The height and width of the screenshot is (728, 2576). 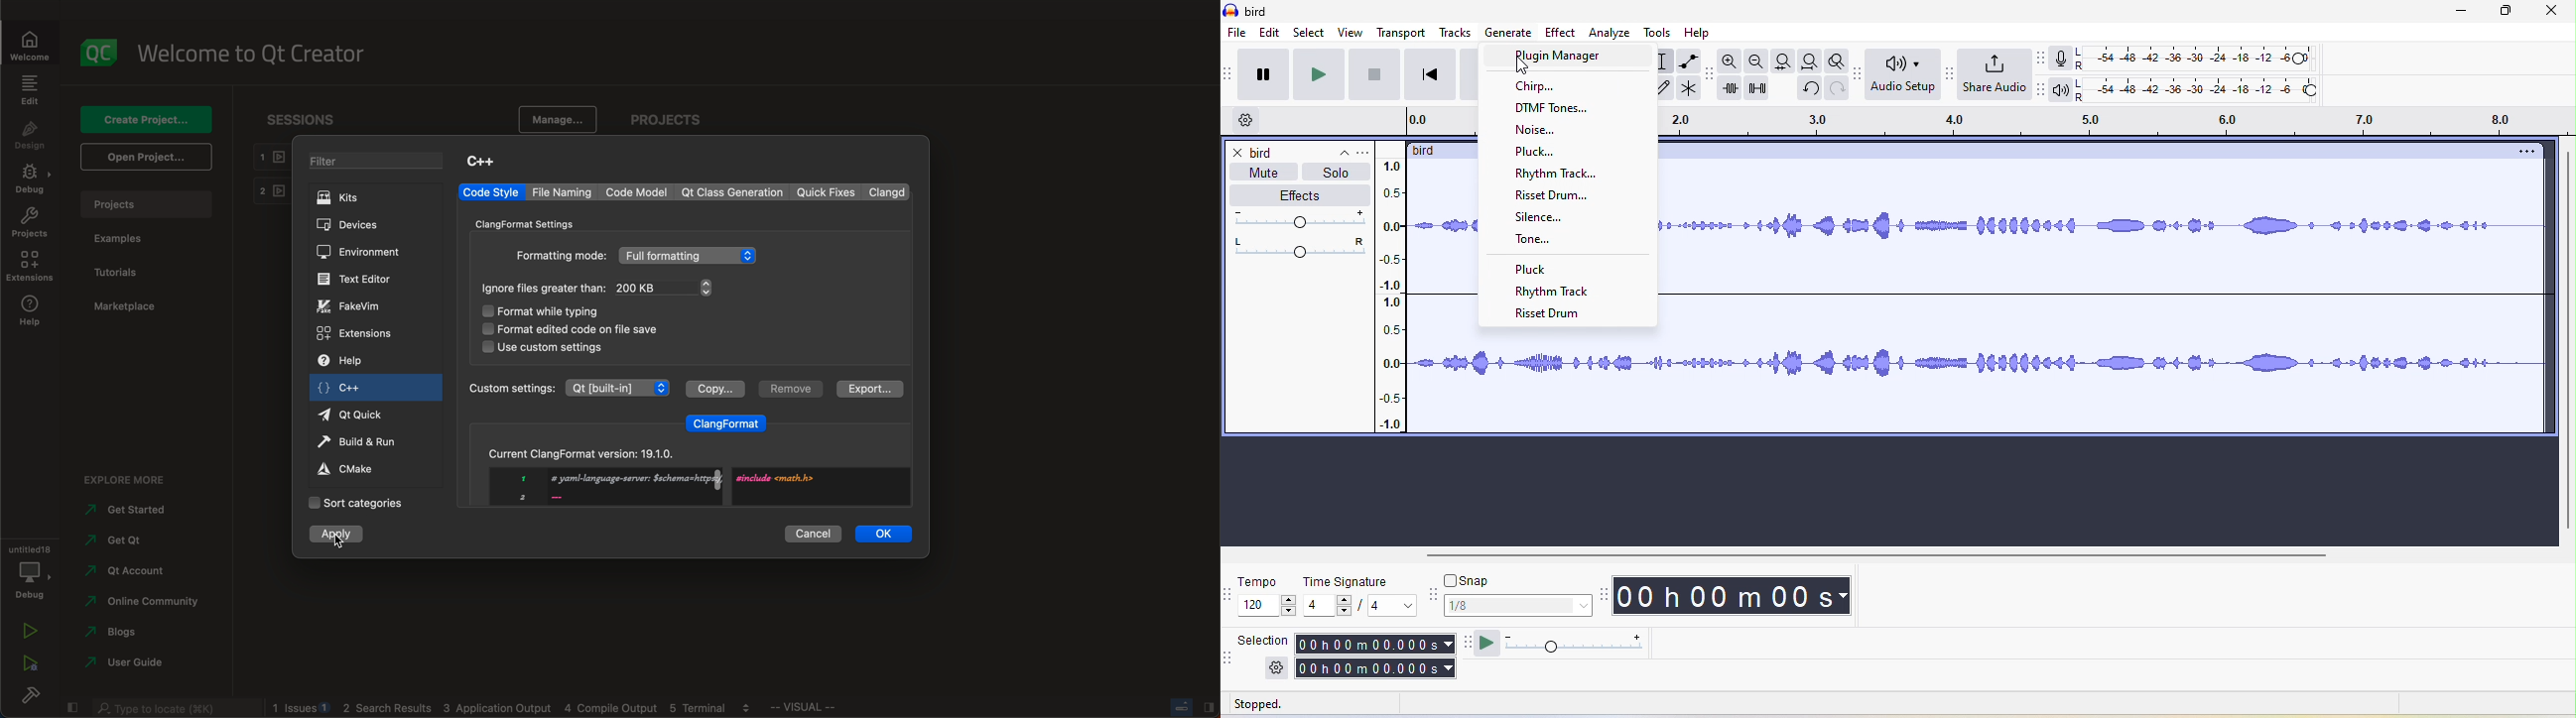 What do you see at coordinates (1668, 87) in the screenshot?
I see `draw tool` at bounding box center [1668, 87].